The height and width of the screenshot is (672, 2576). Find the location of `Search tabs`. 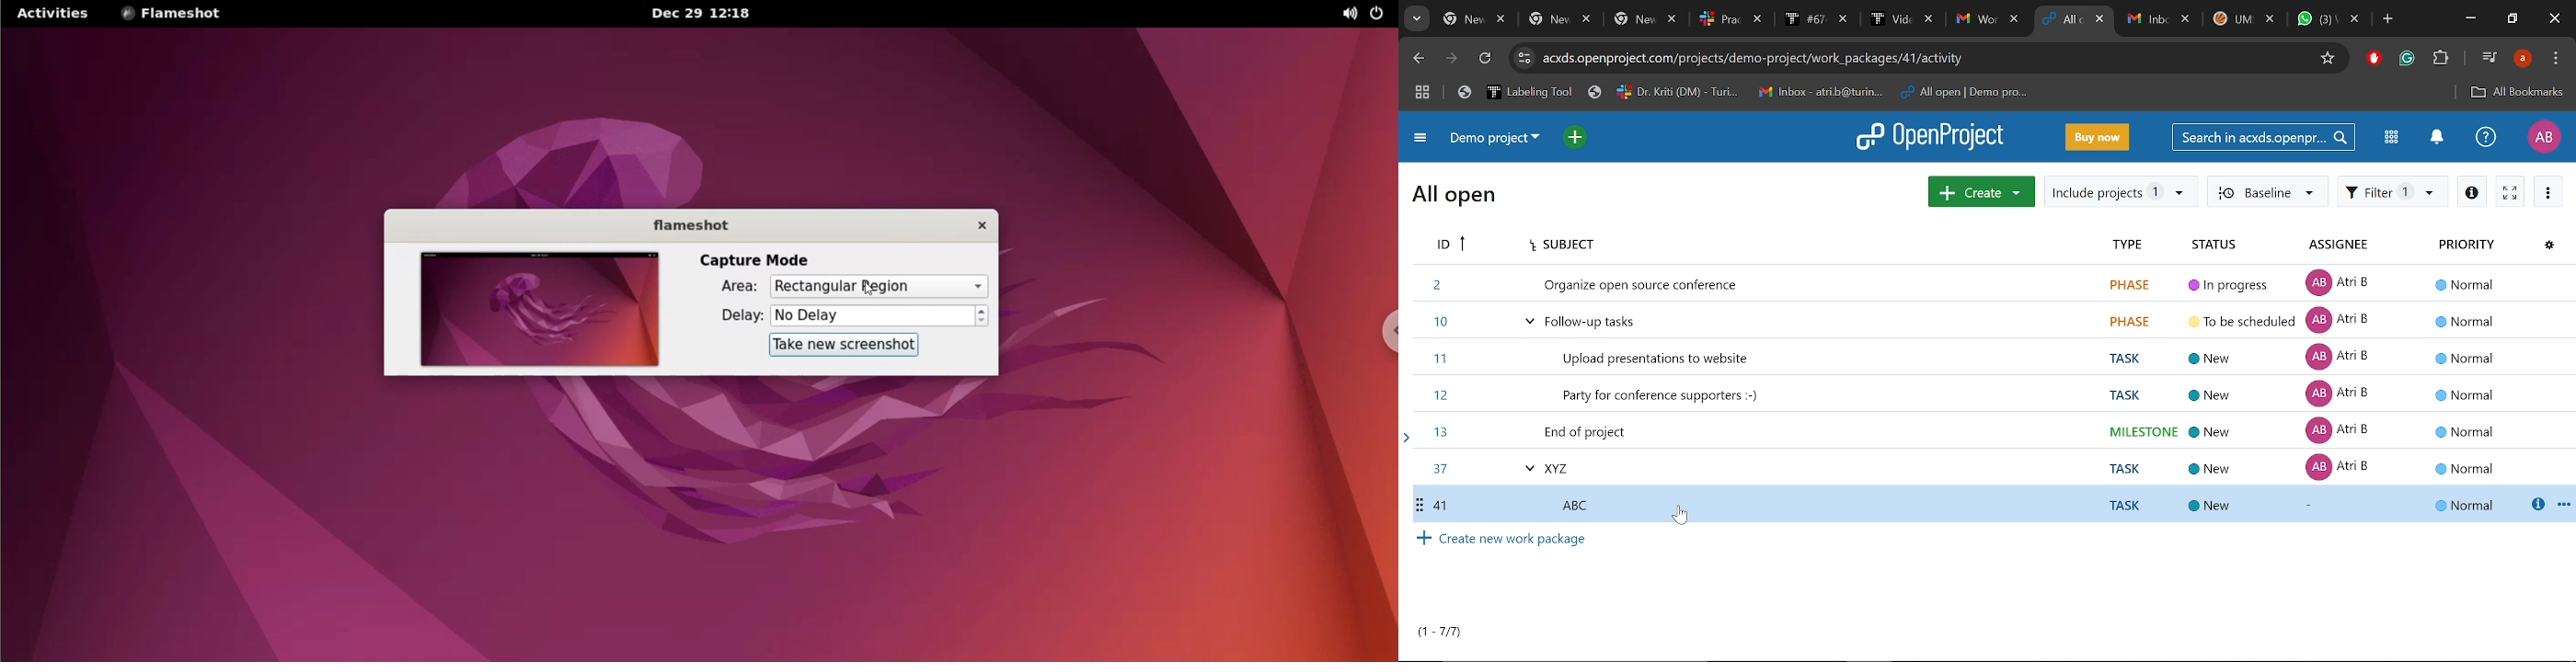

Search tabs is located at coordinates (1419, 20).